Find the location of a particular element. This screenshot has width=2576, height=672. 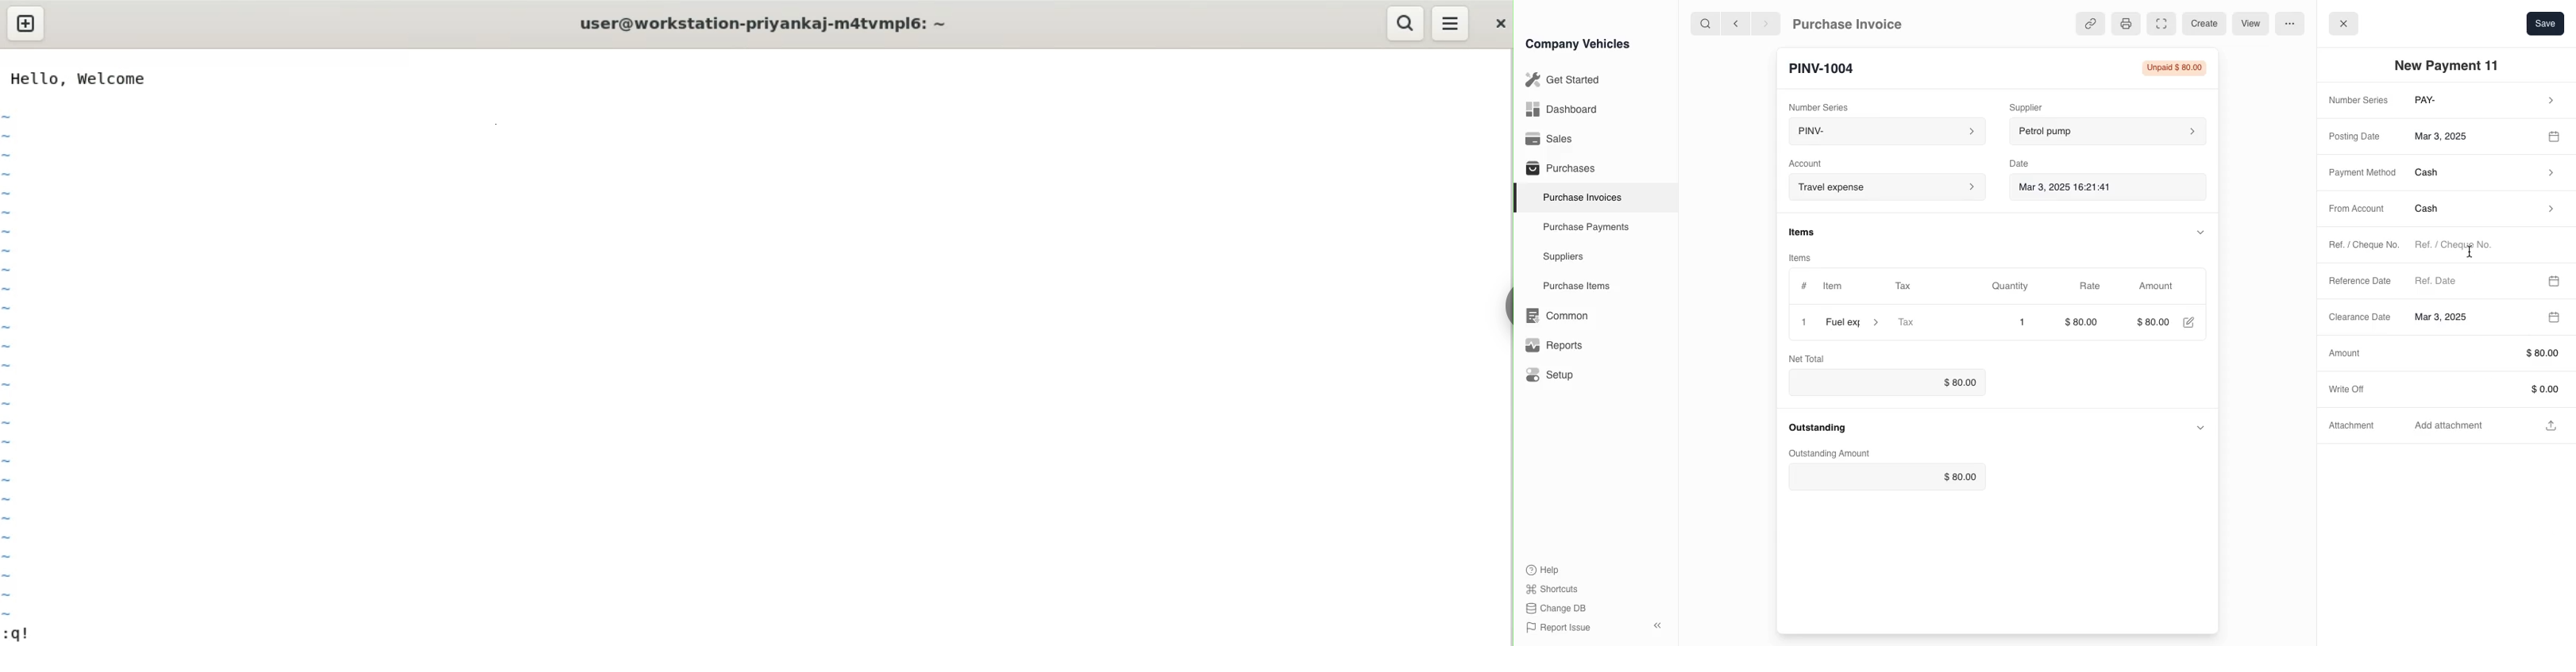

calender is located at coordinates (2555, 279).